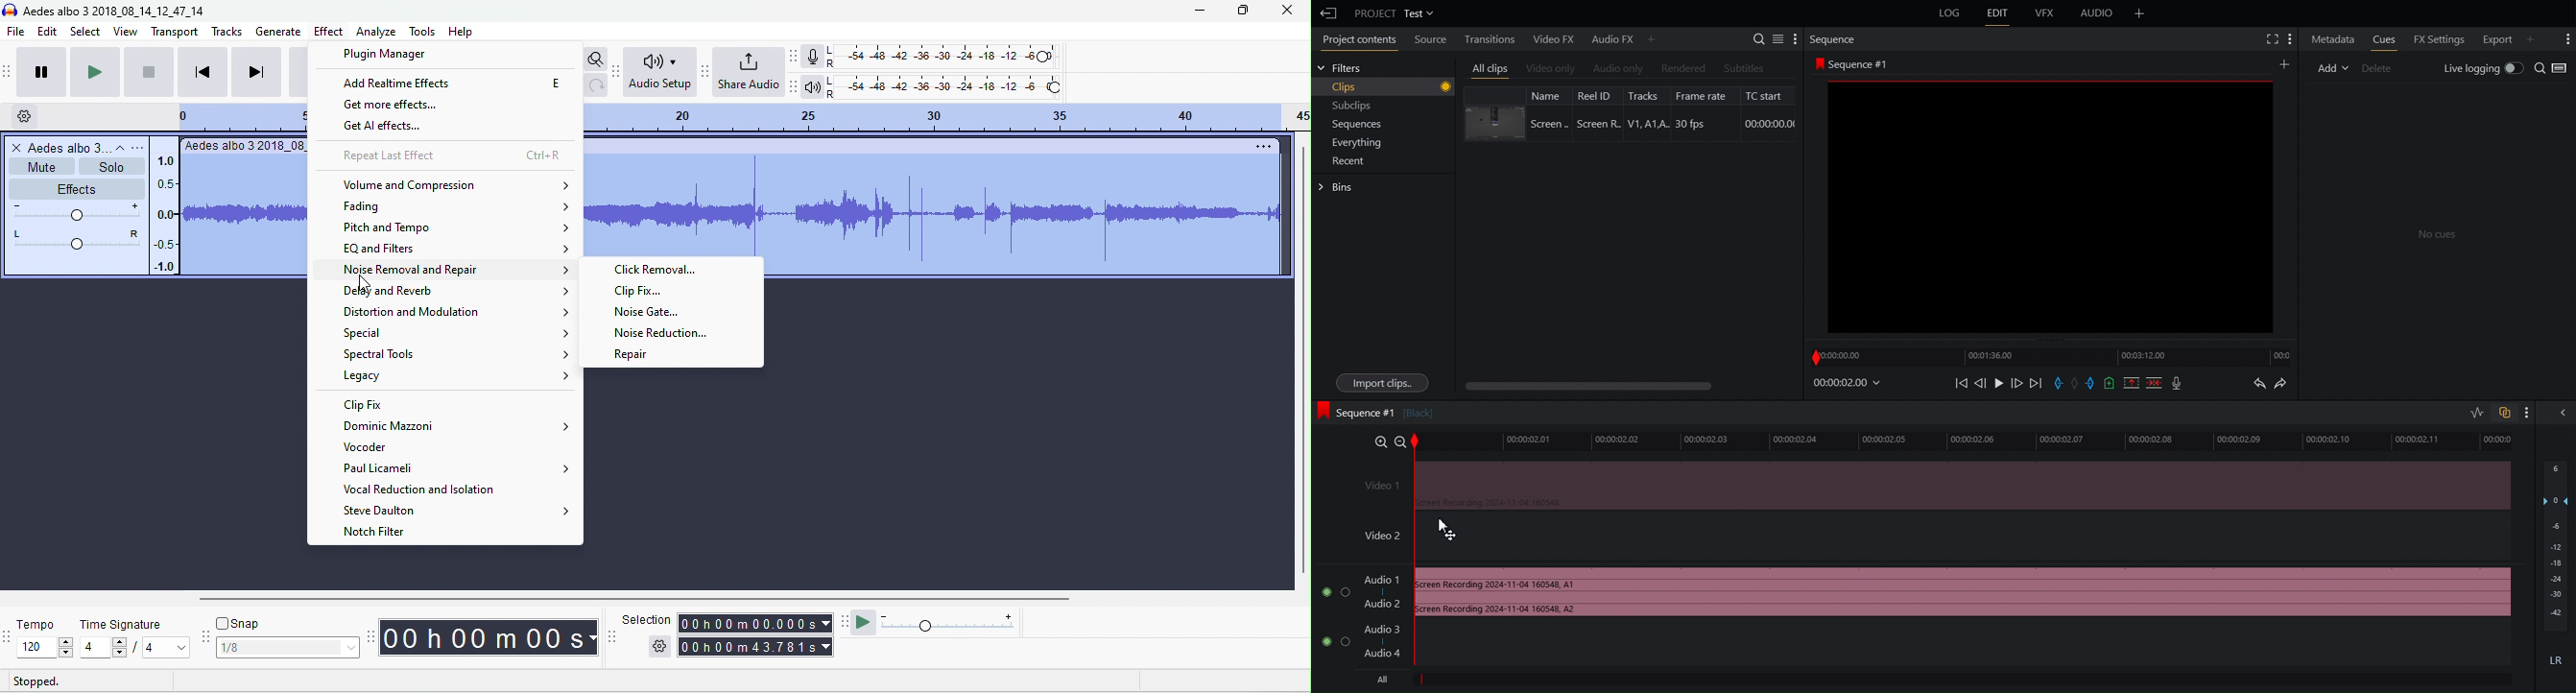 Image resolution: width=2576 pixels, height=700 pixels. I want to click on pitch and tempo, so click(457, 227).